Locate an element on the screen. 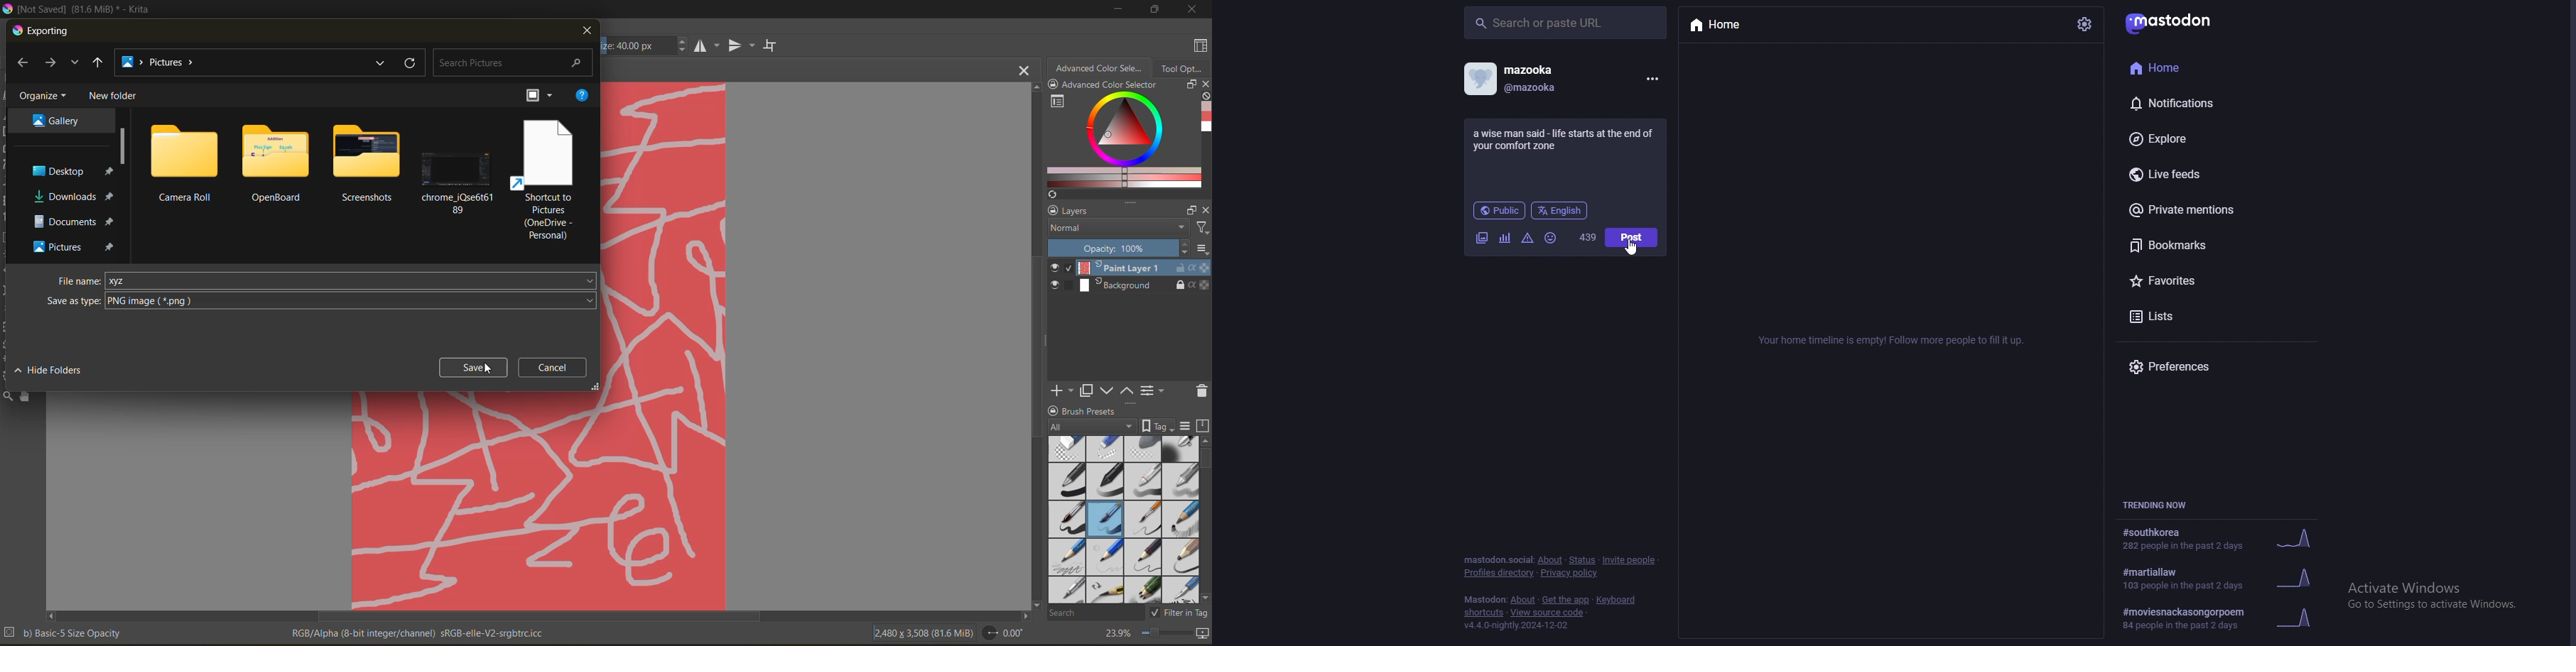  map the canvas is located at coordinates (1204, 635).